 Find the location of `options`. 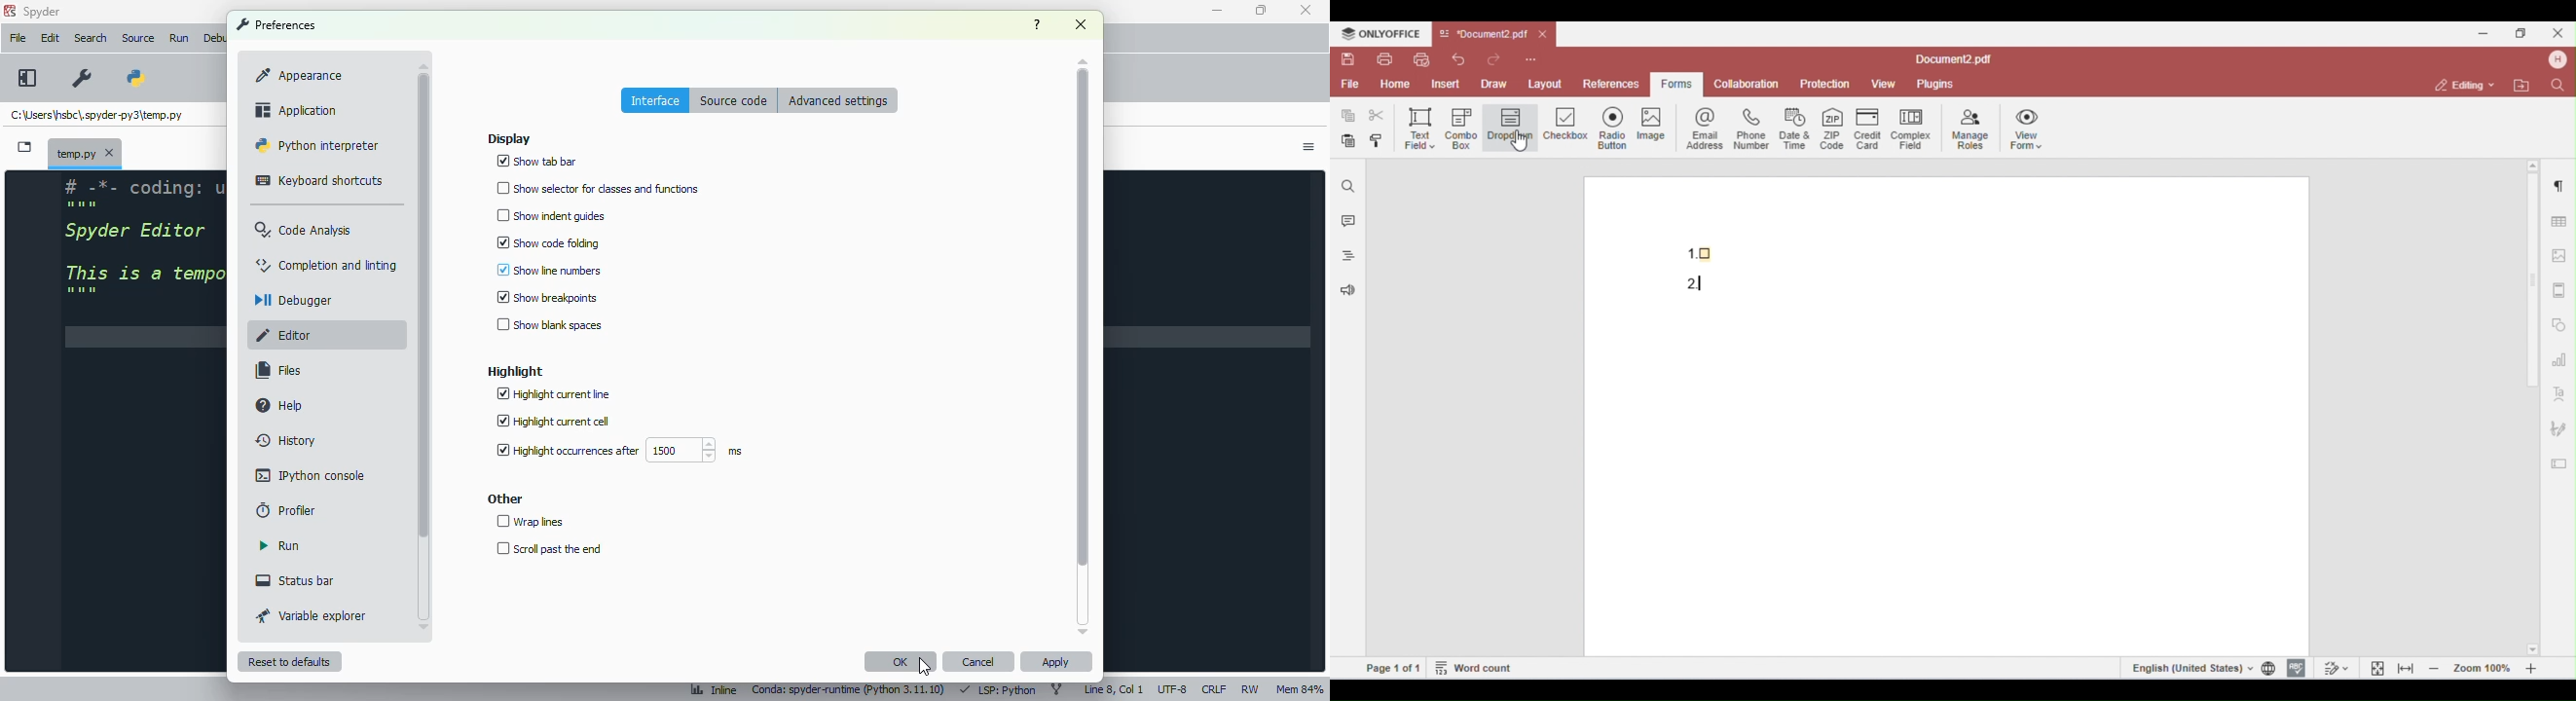

options is located at coordinates (1310, 149).